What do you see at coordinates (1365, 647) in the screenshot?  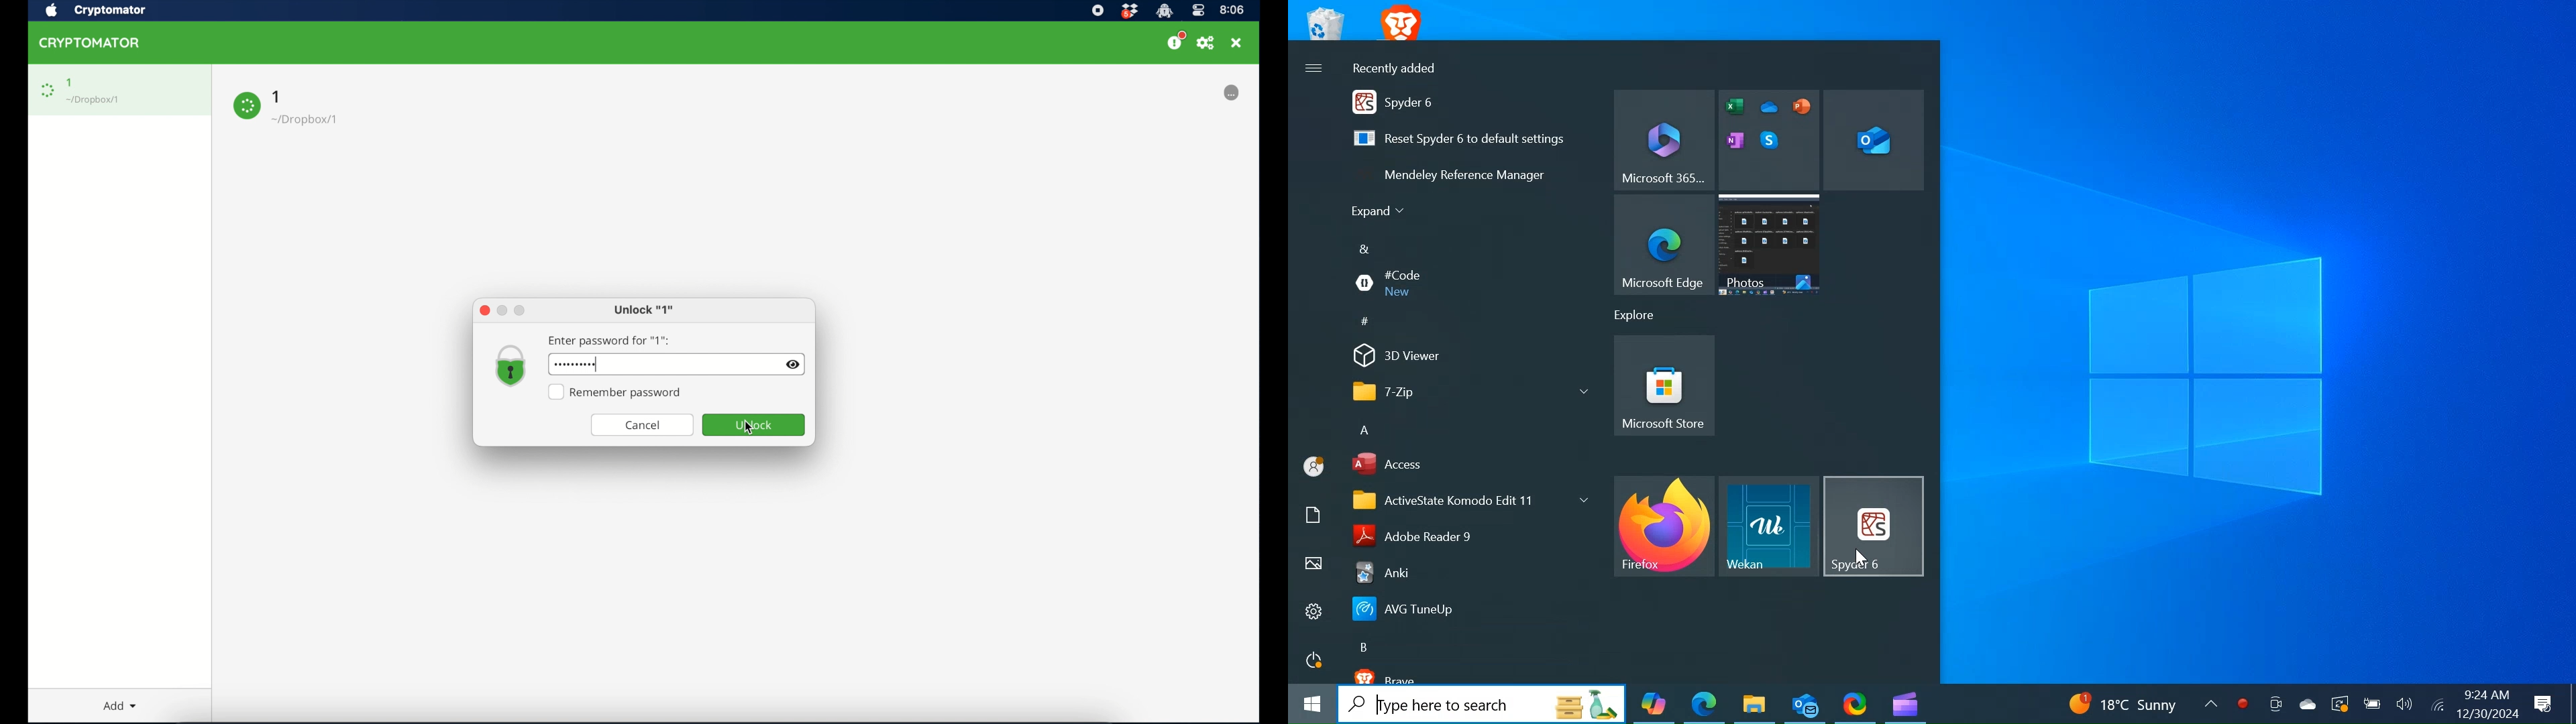 I see `B` at bounding box center [1365, 647].